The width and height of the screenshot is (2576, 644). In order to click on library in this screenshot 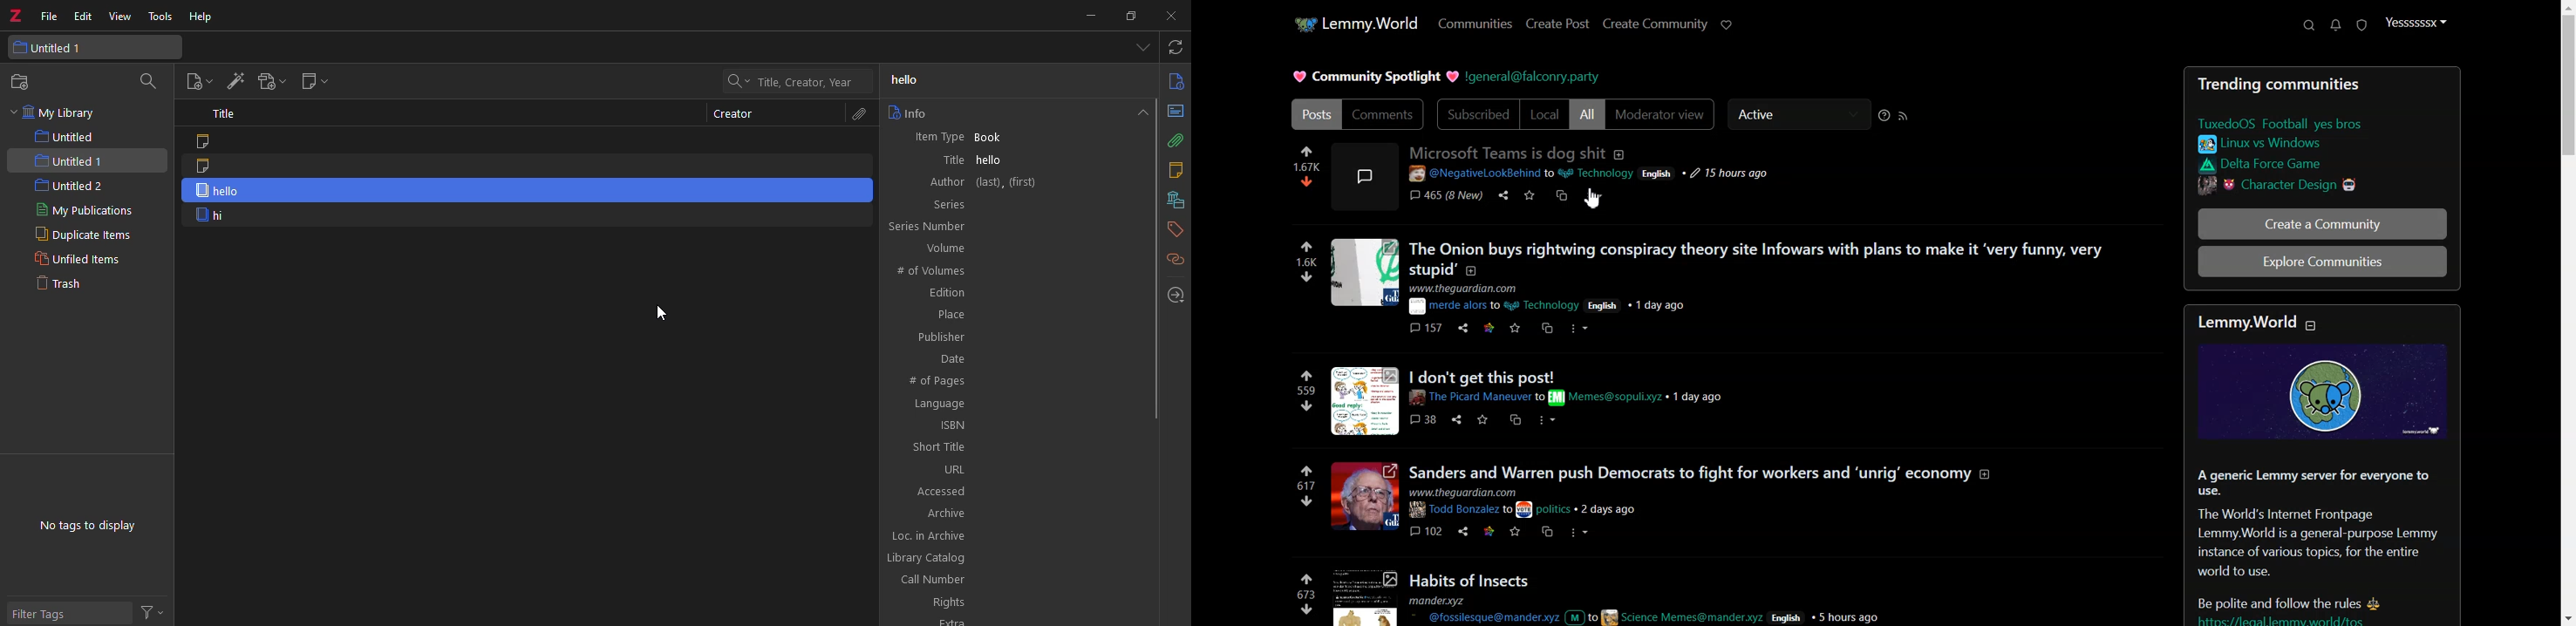, I will do `click(1173, 200)`.